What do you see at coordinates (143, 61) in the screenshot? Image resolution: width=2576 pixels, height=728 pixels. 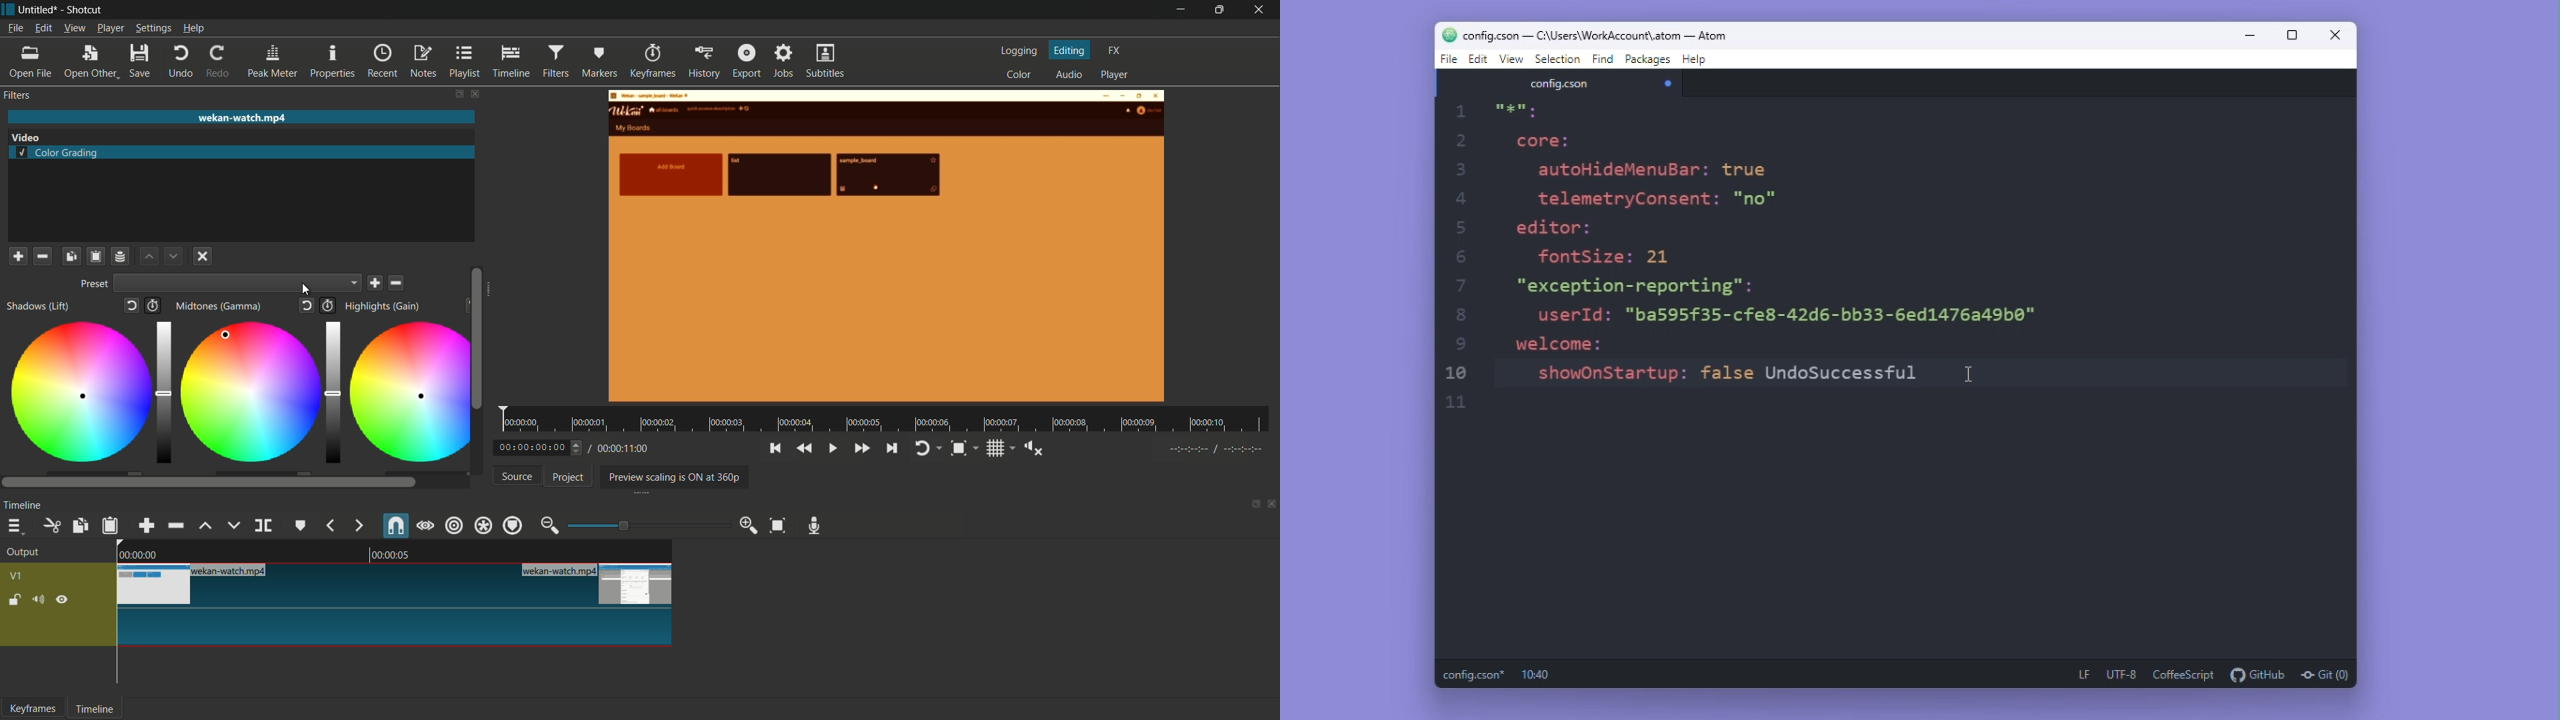 I see `save` at bounding box center [143, 61].